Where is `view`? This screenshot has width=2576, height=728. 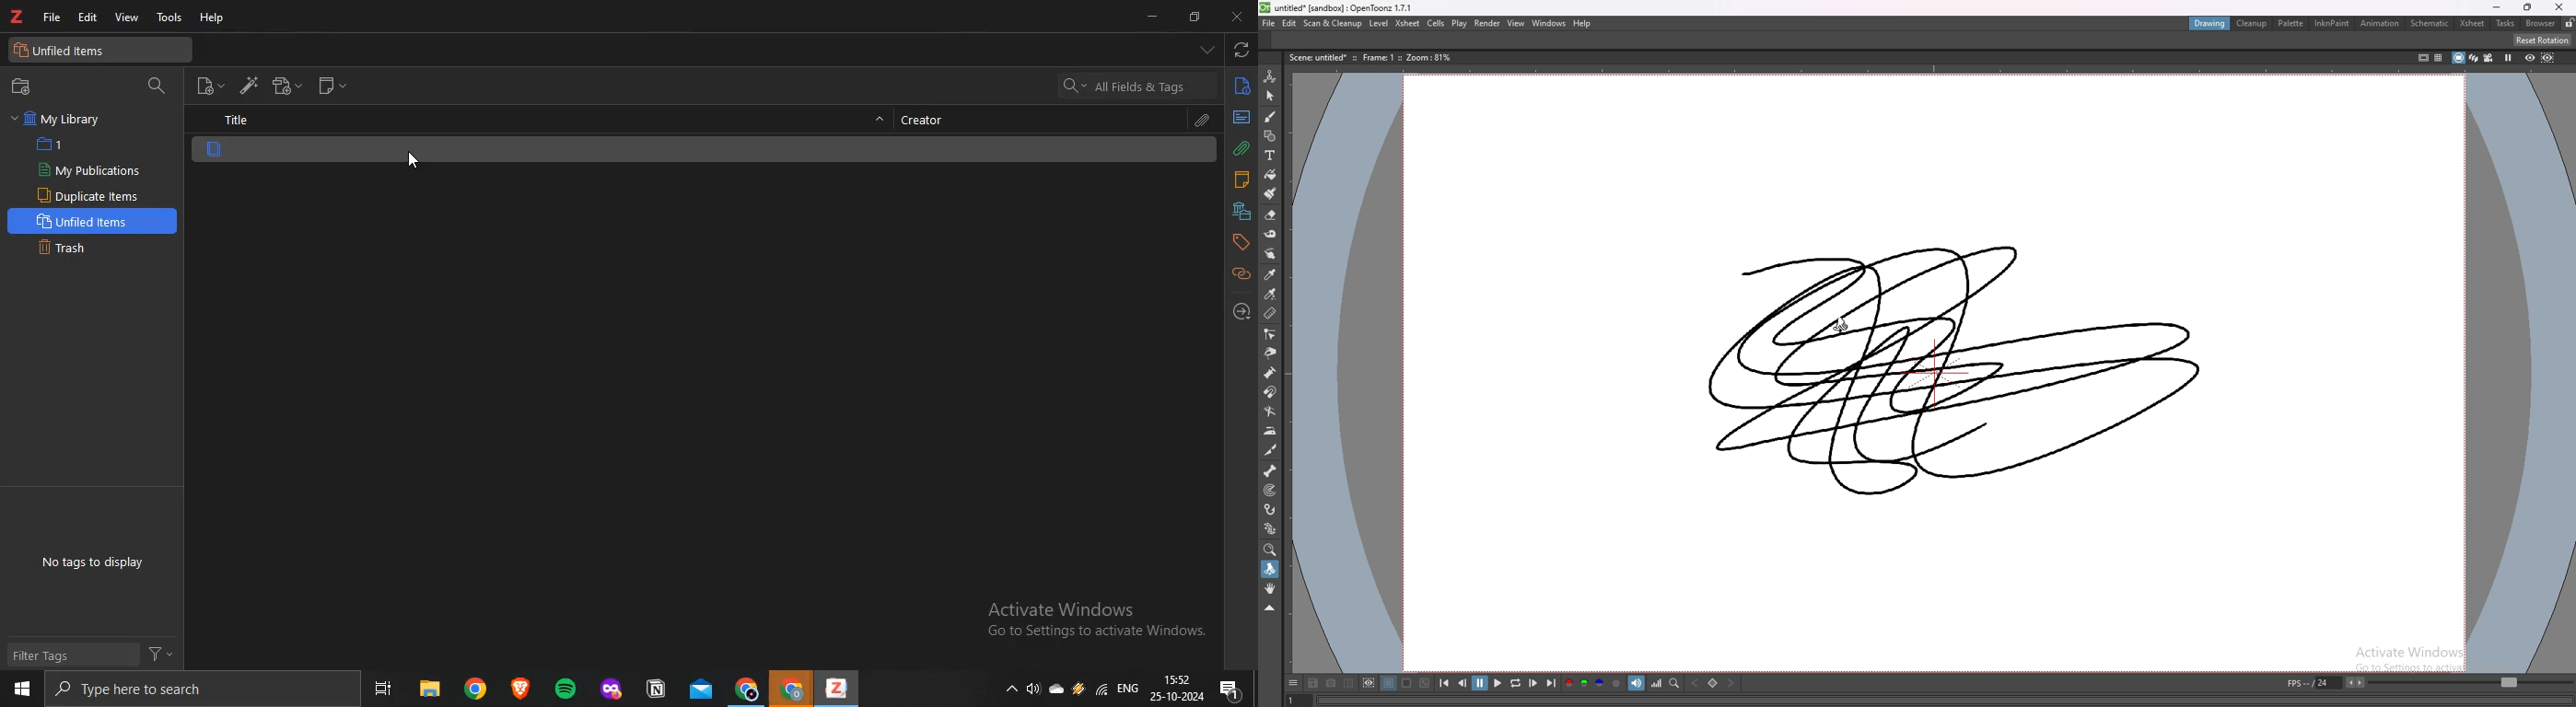 view is located at coordinates (1516, 23).